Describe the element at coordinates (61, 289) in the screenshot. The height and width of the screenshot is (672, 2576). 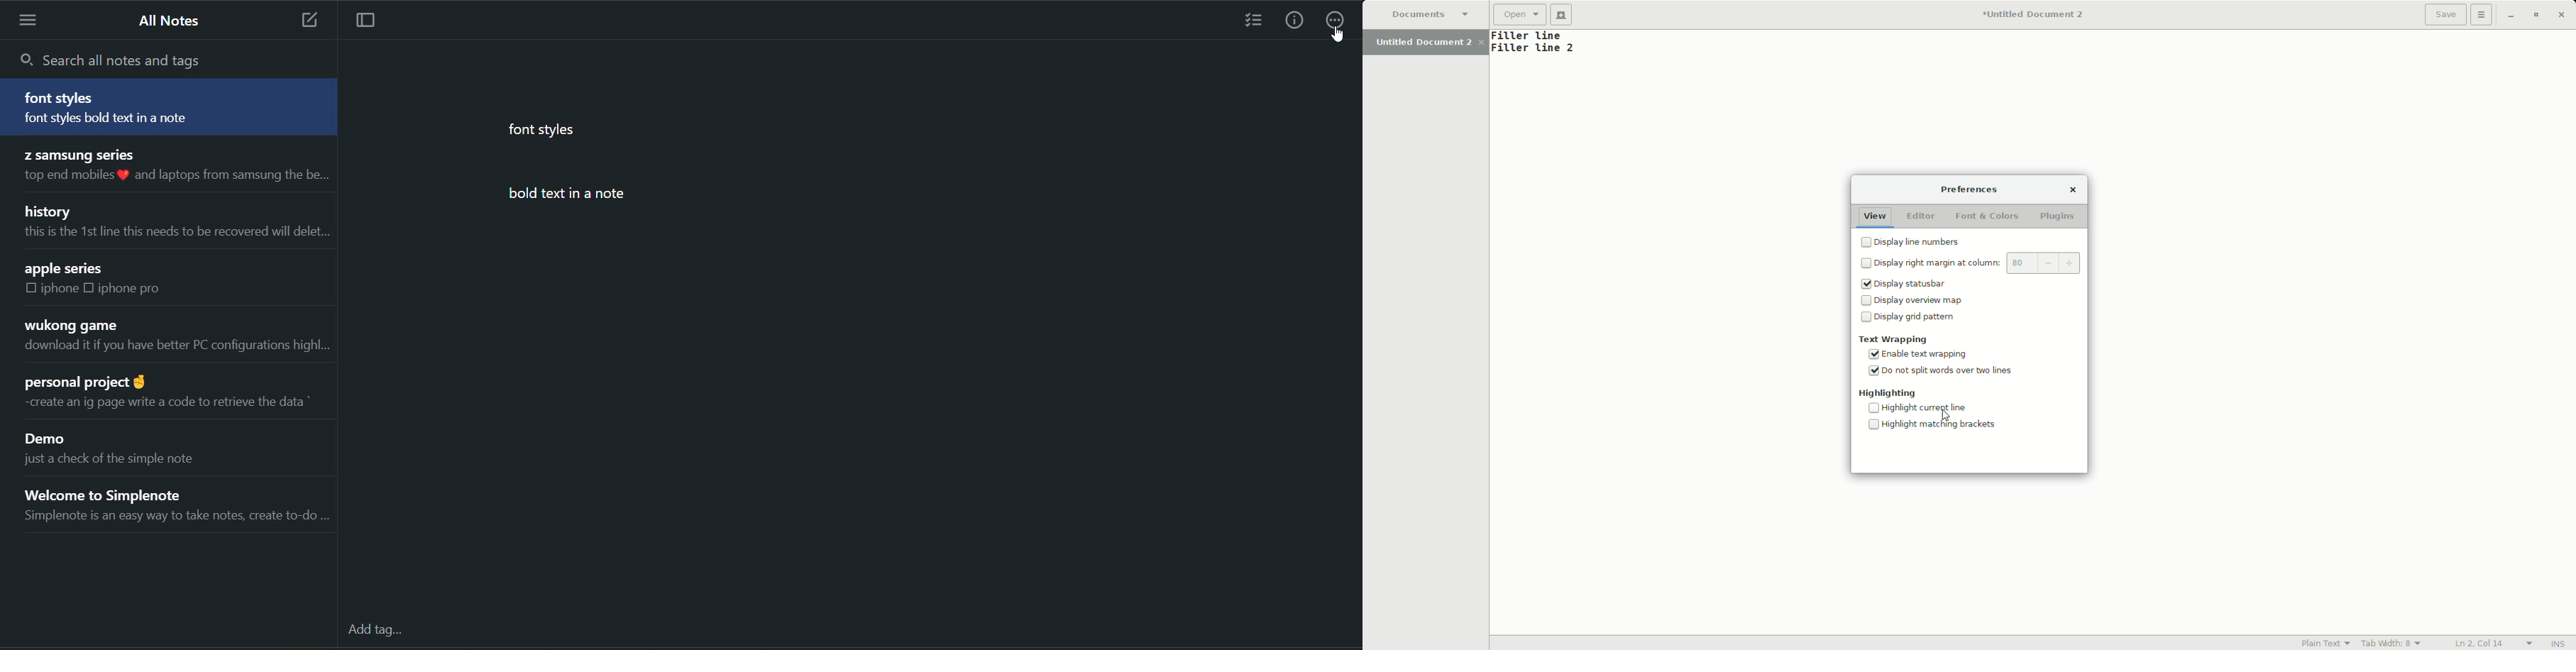
I see `iphone` at that location.